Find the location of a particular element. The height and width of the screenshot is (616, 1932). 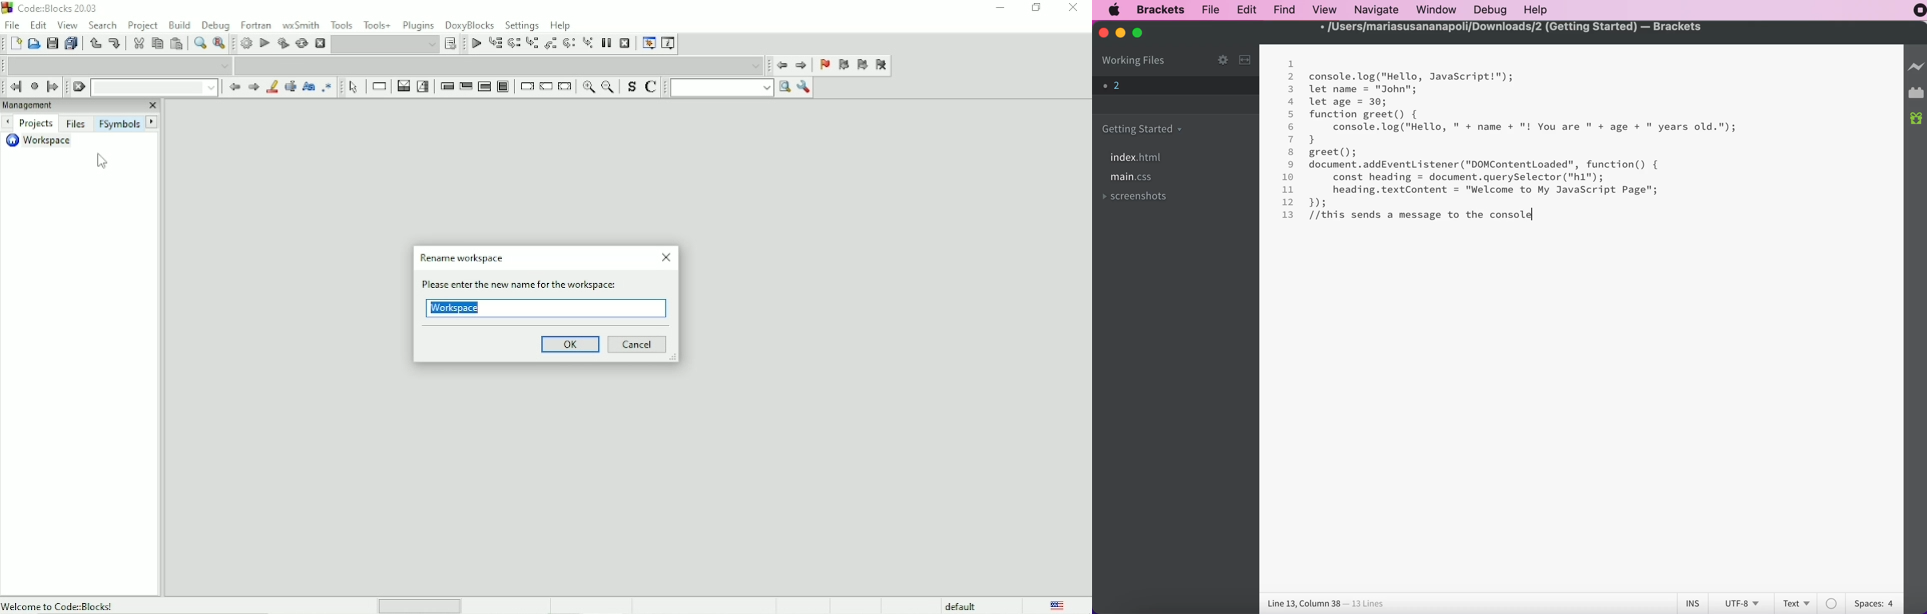

Step into instruction is located at coordinates (588, 44).